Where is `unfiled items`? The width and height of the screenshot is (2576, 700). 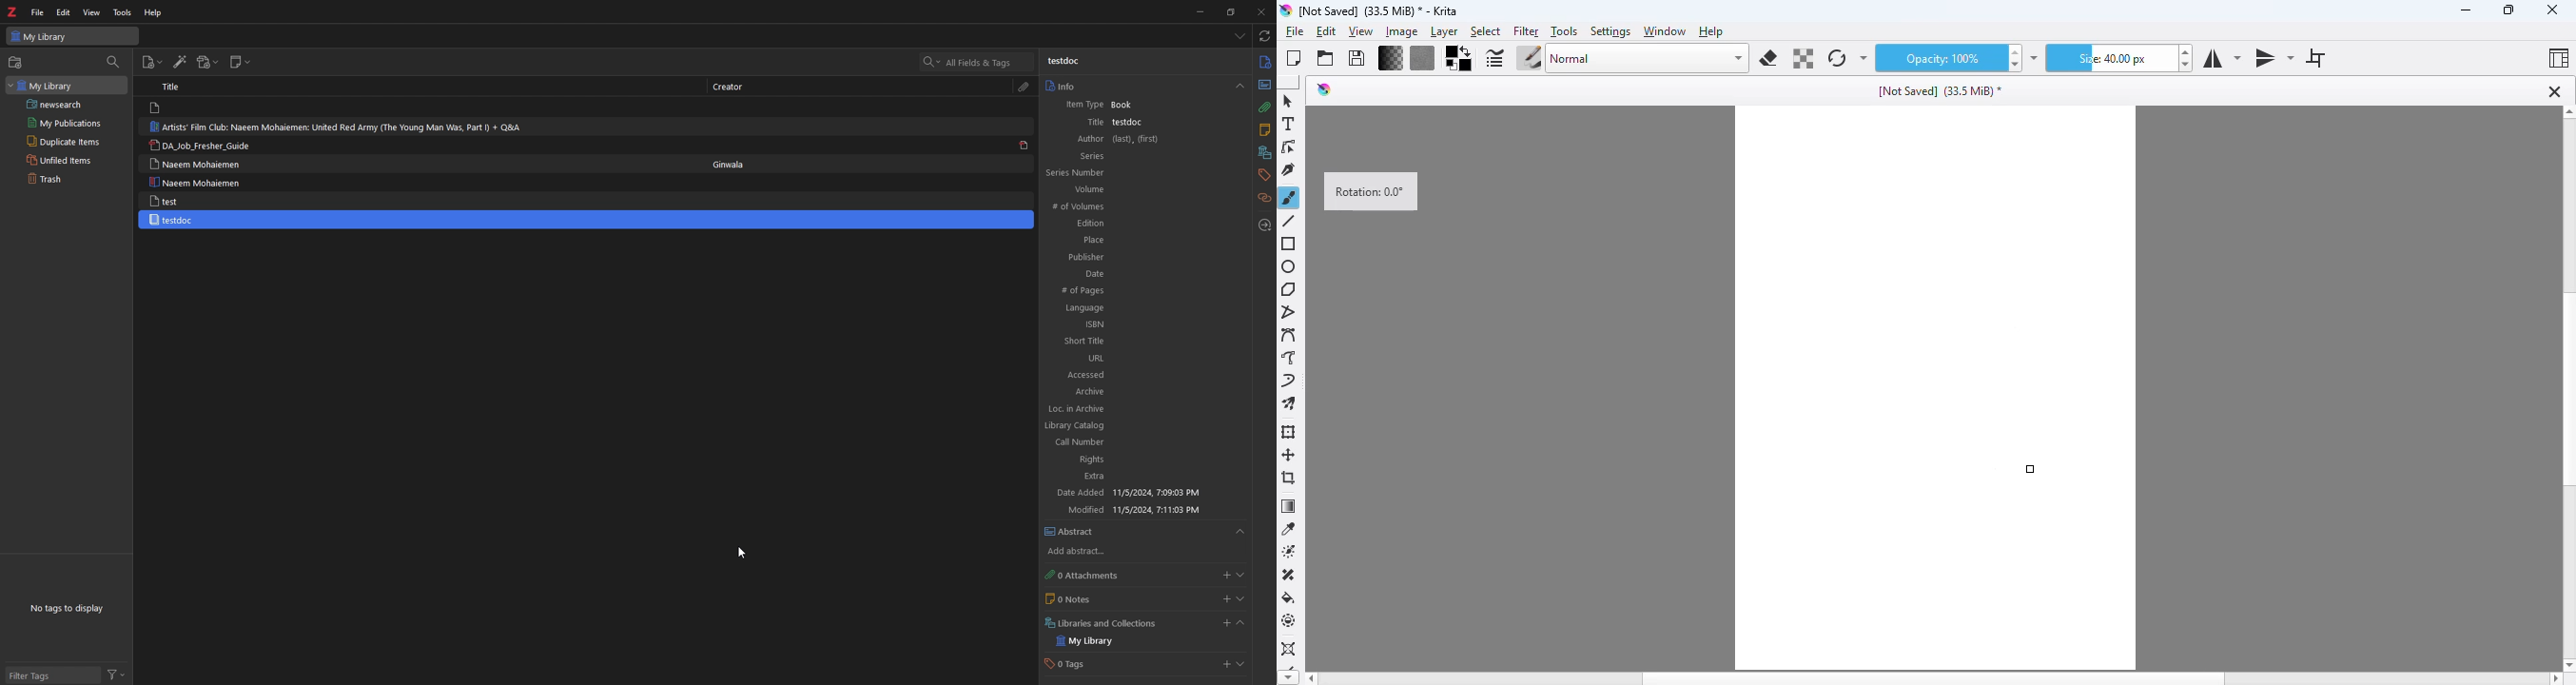
unfiled items is located at coordinates (63, 160).